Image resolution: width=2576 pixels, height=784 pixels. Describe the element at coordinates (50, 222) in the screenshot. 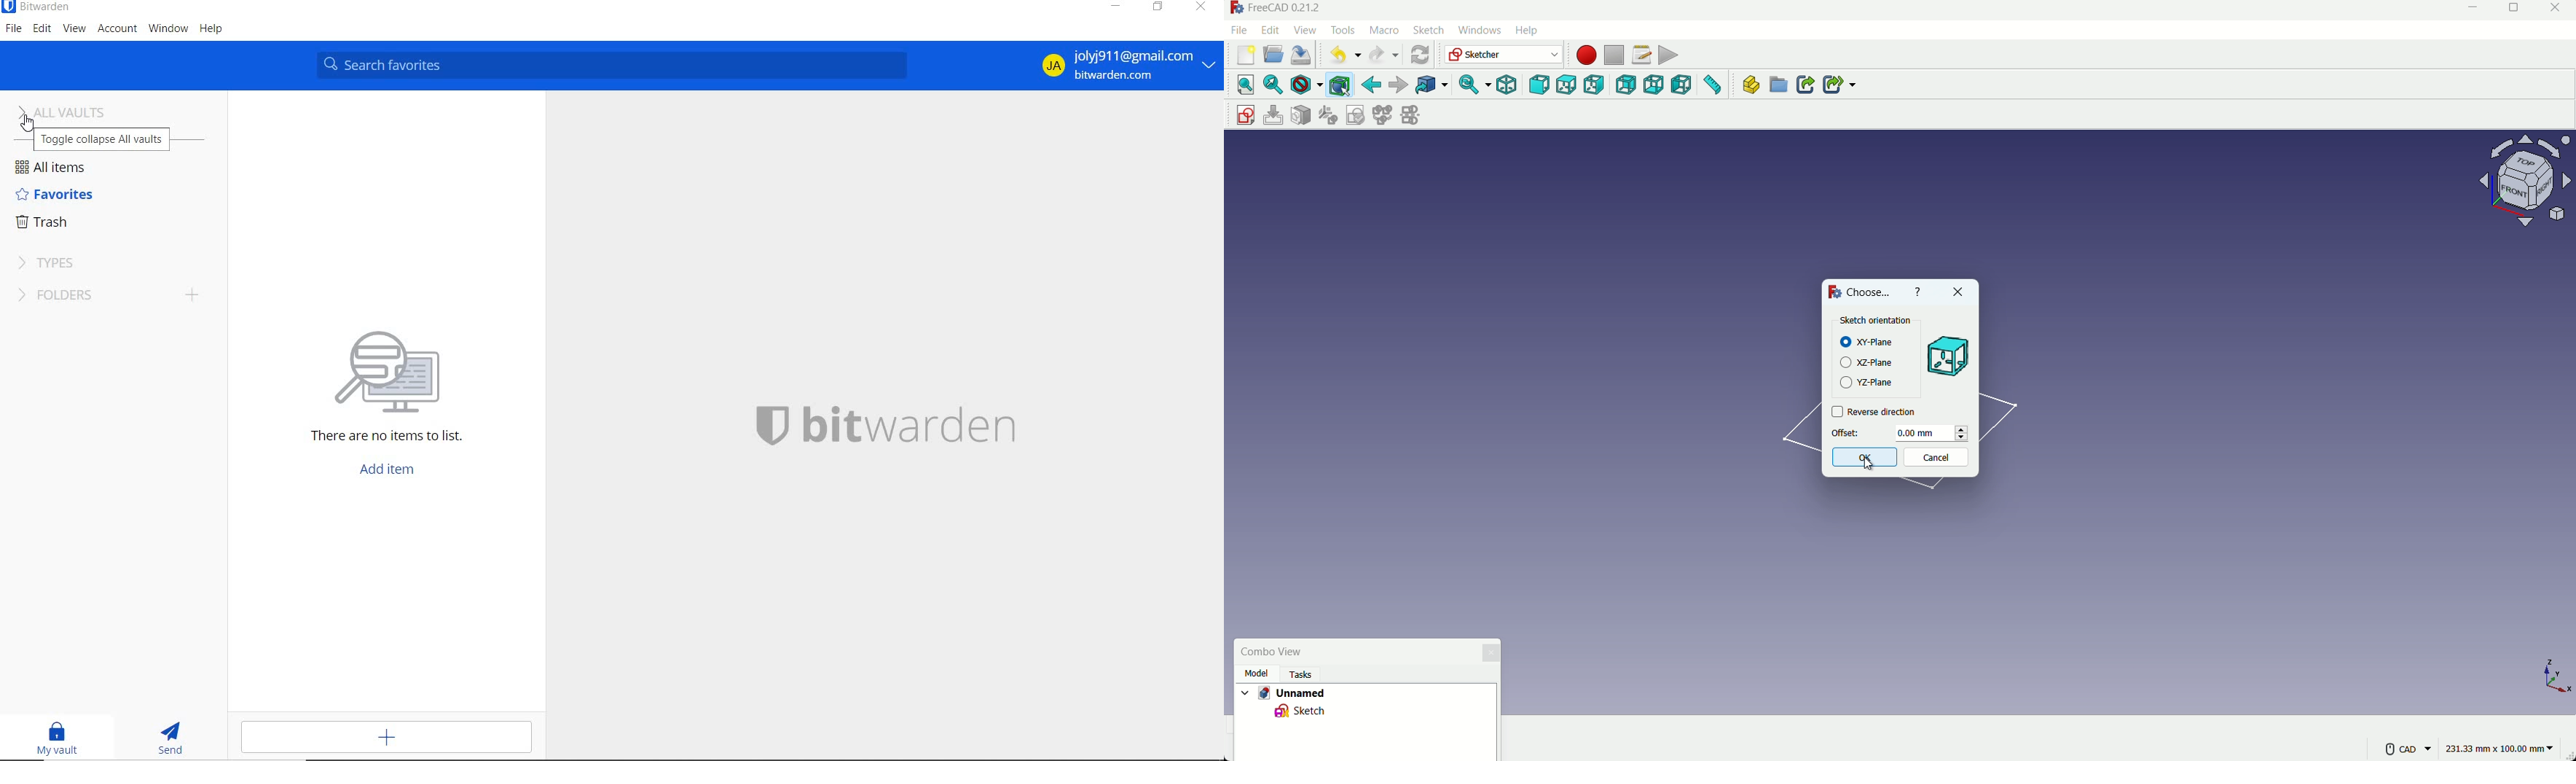

I see `TRASH` at that location.